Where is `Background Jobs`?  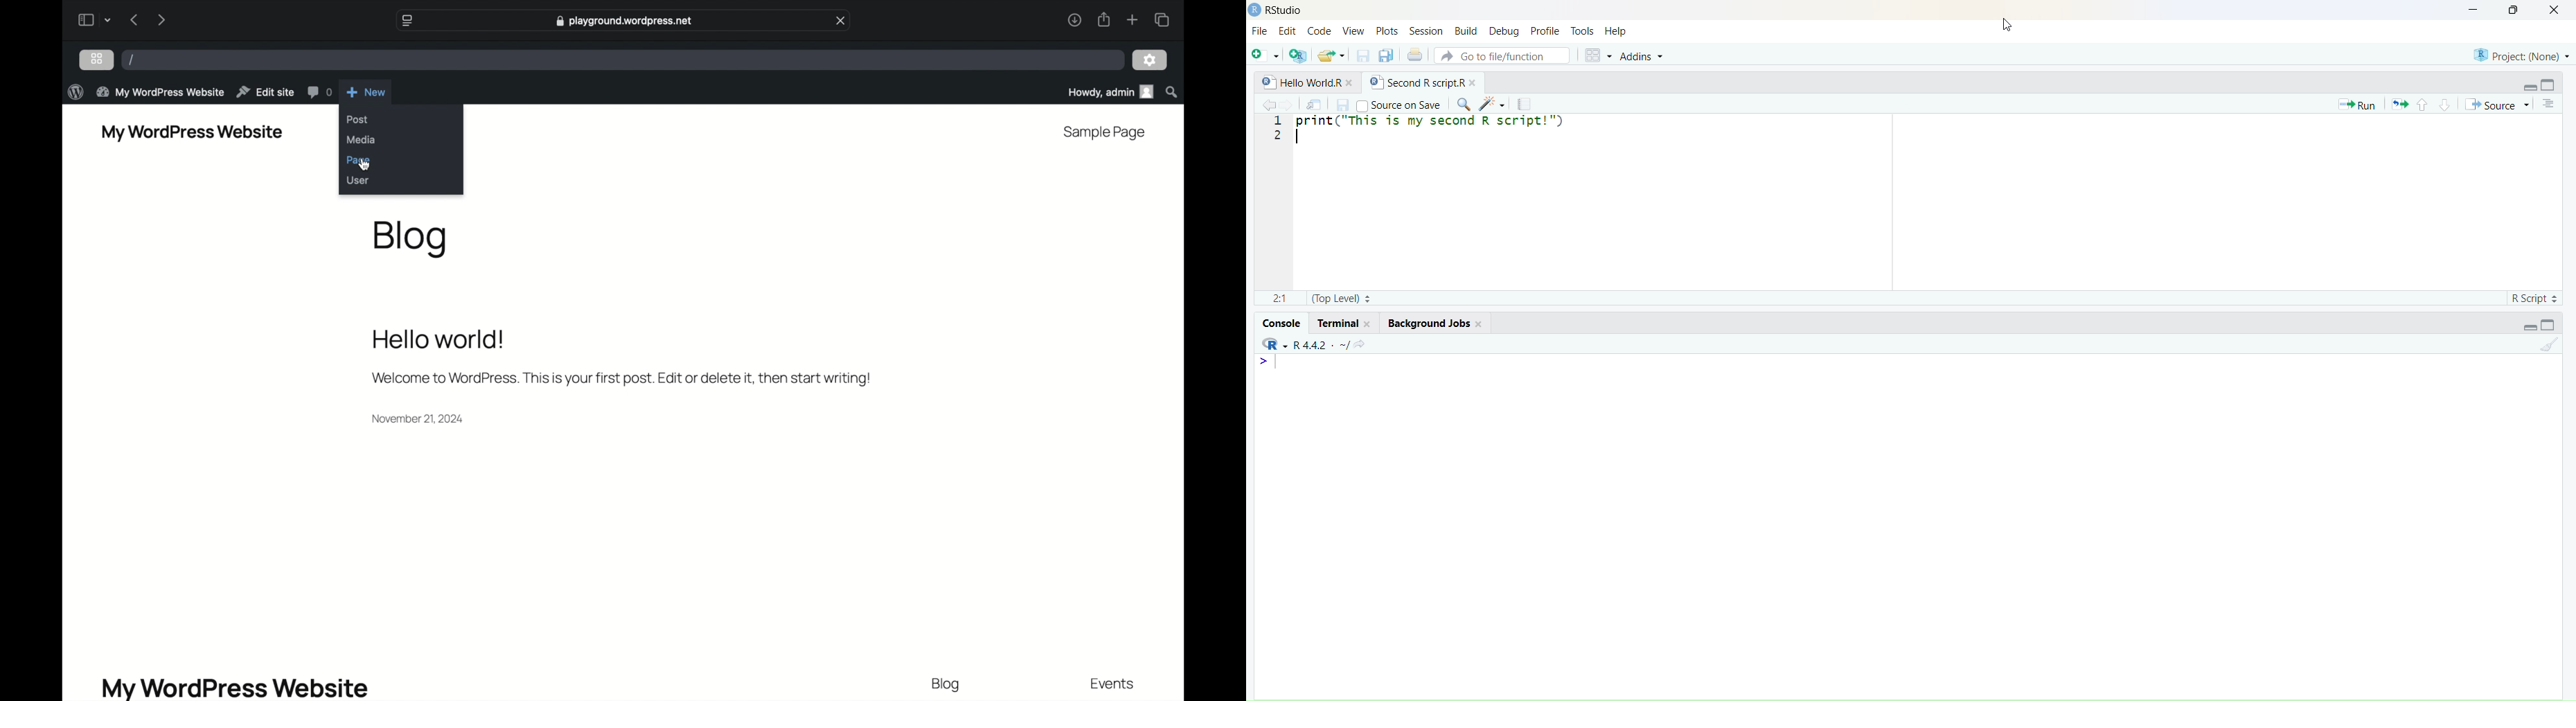
Background Jobs is located at coordinates (1430, 322).